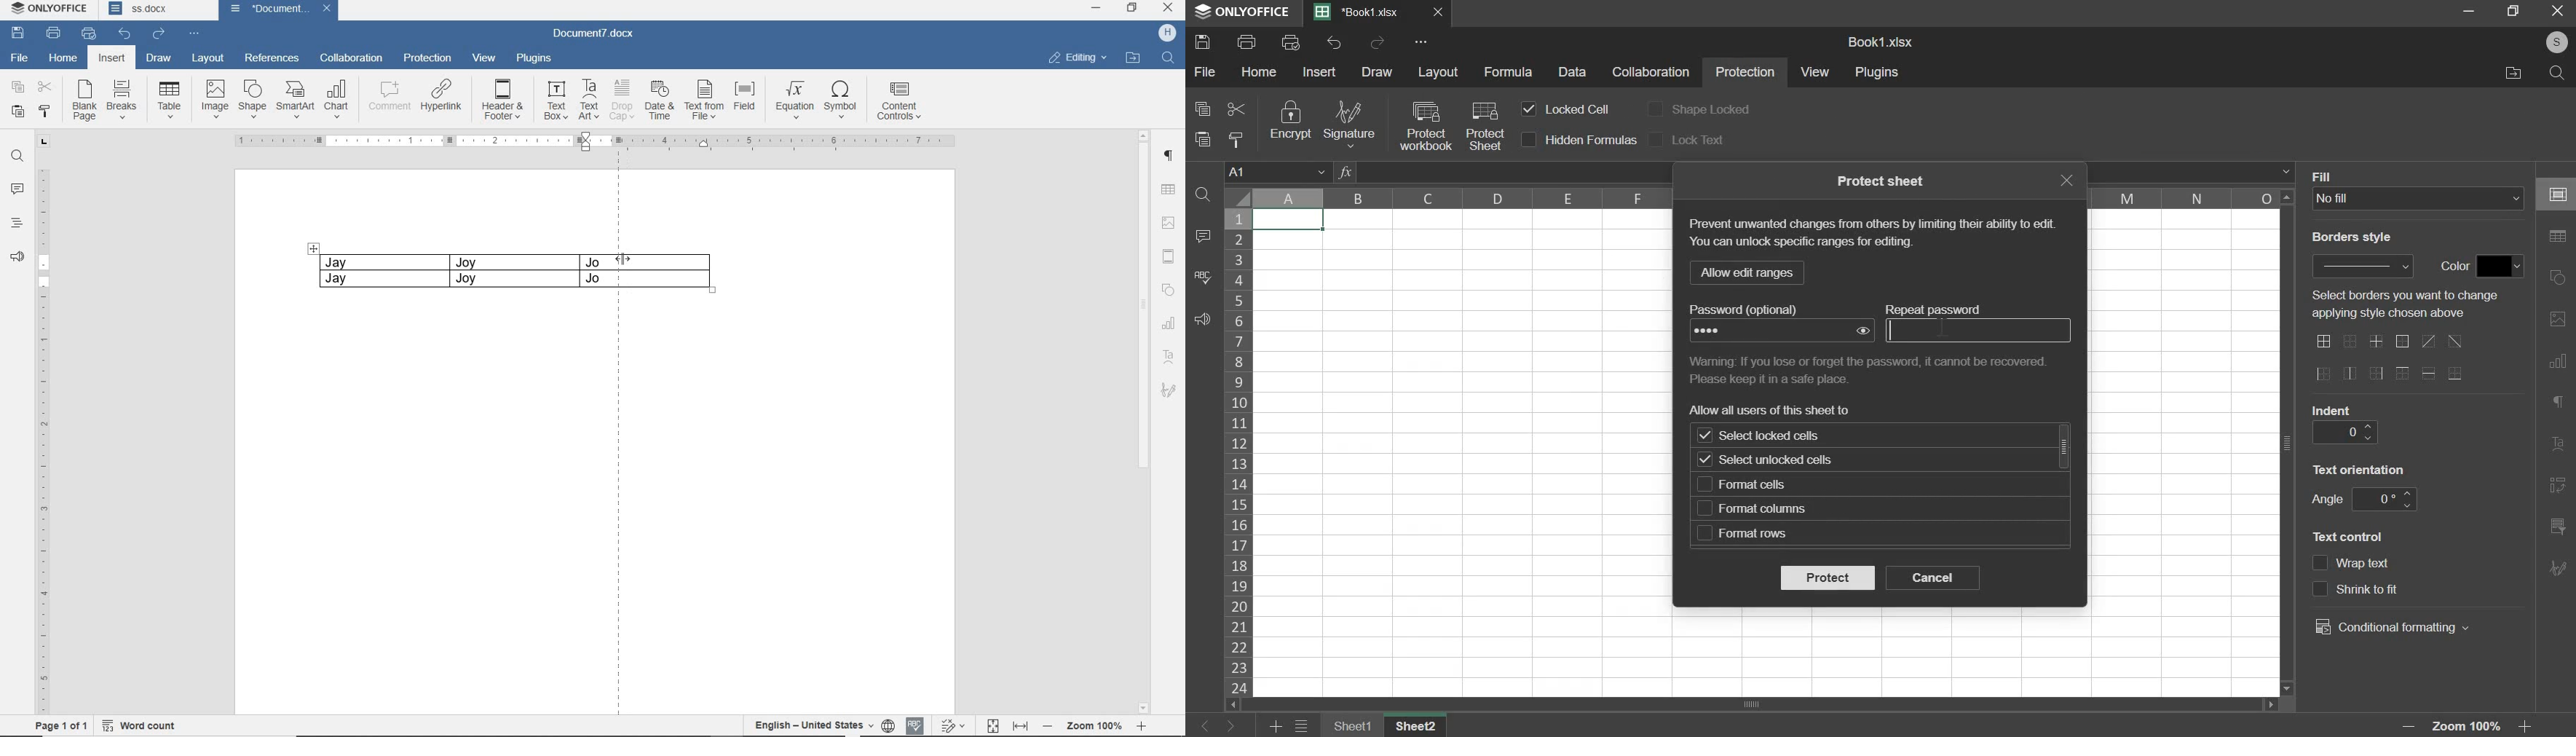 This screenshot has width=2576, height=756. I want to click on sheet, so click(1354, 725).